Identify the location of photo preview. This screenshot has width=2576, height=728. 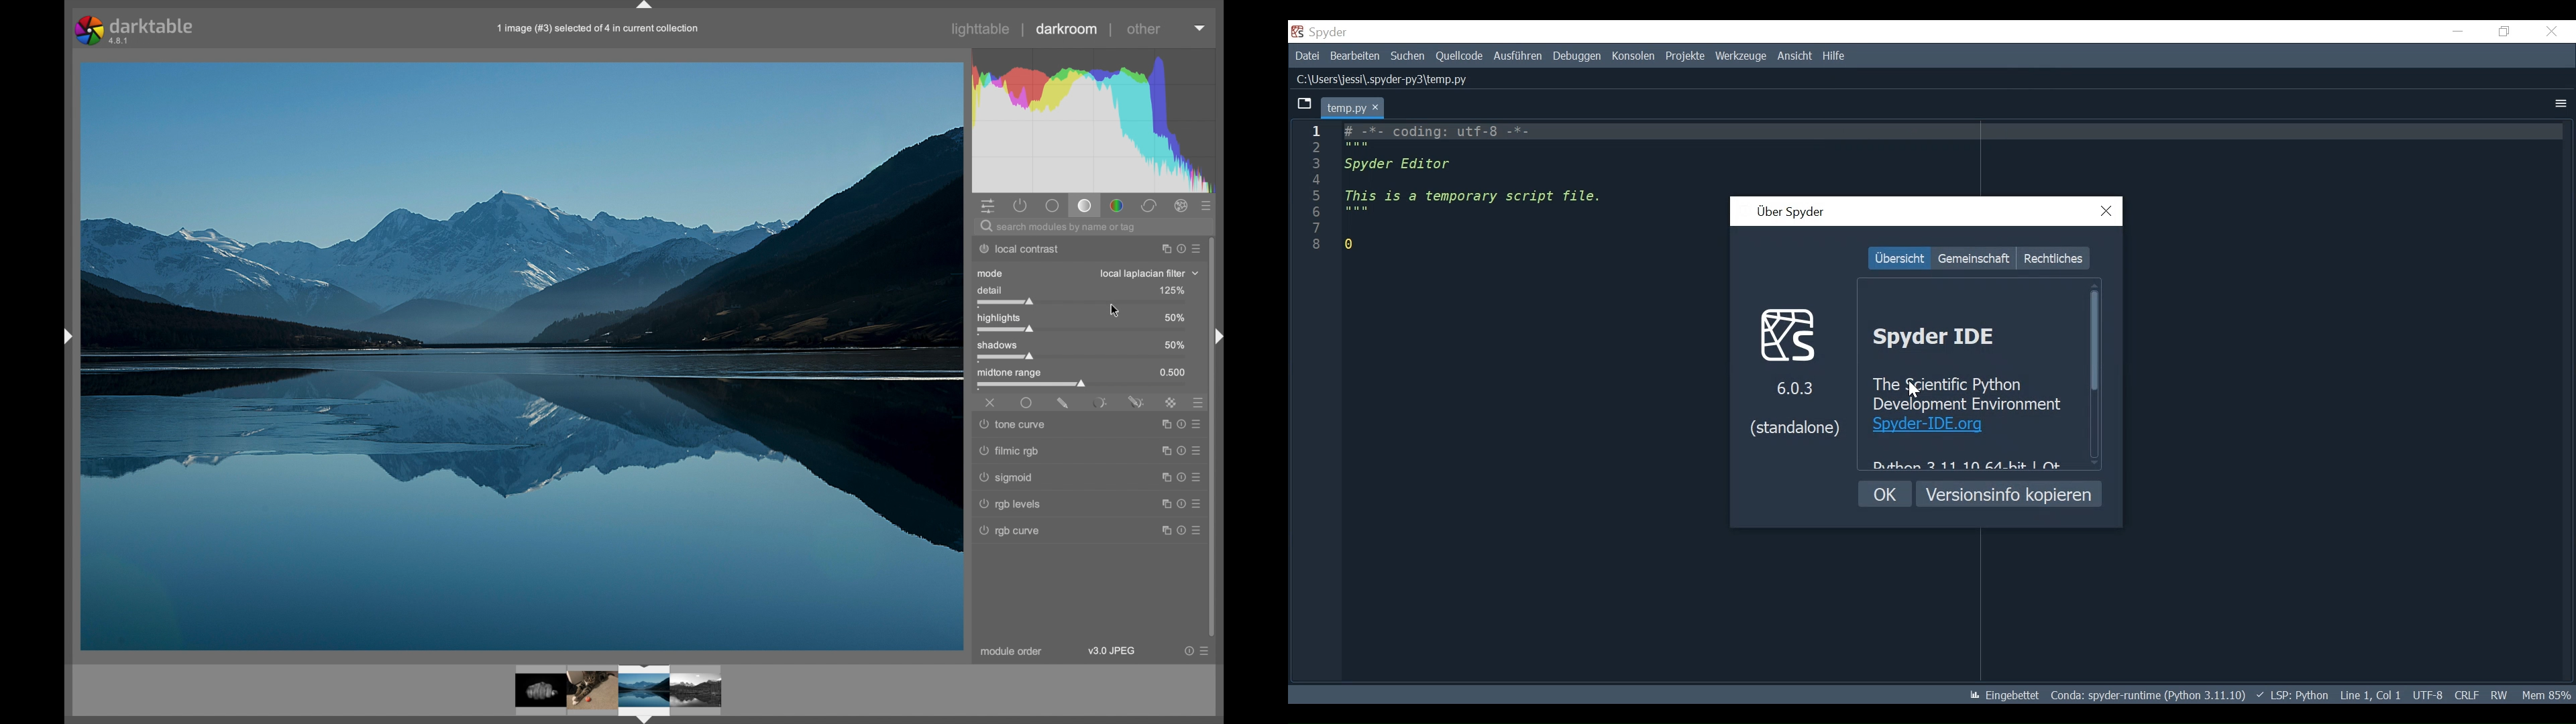
(619, 692).